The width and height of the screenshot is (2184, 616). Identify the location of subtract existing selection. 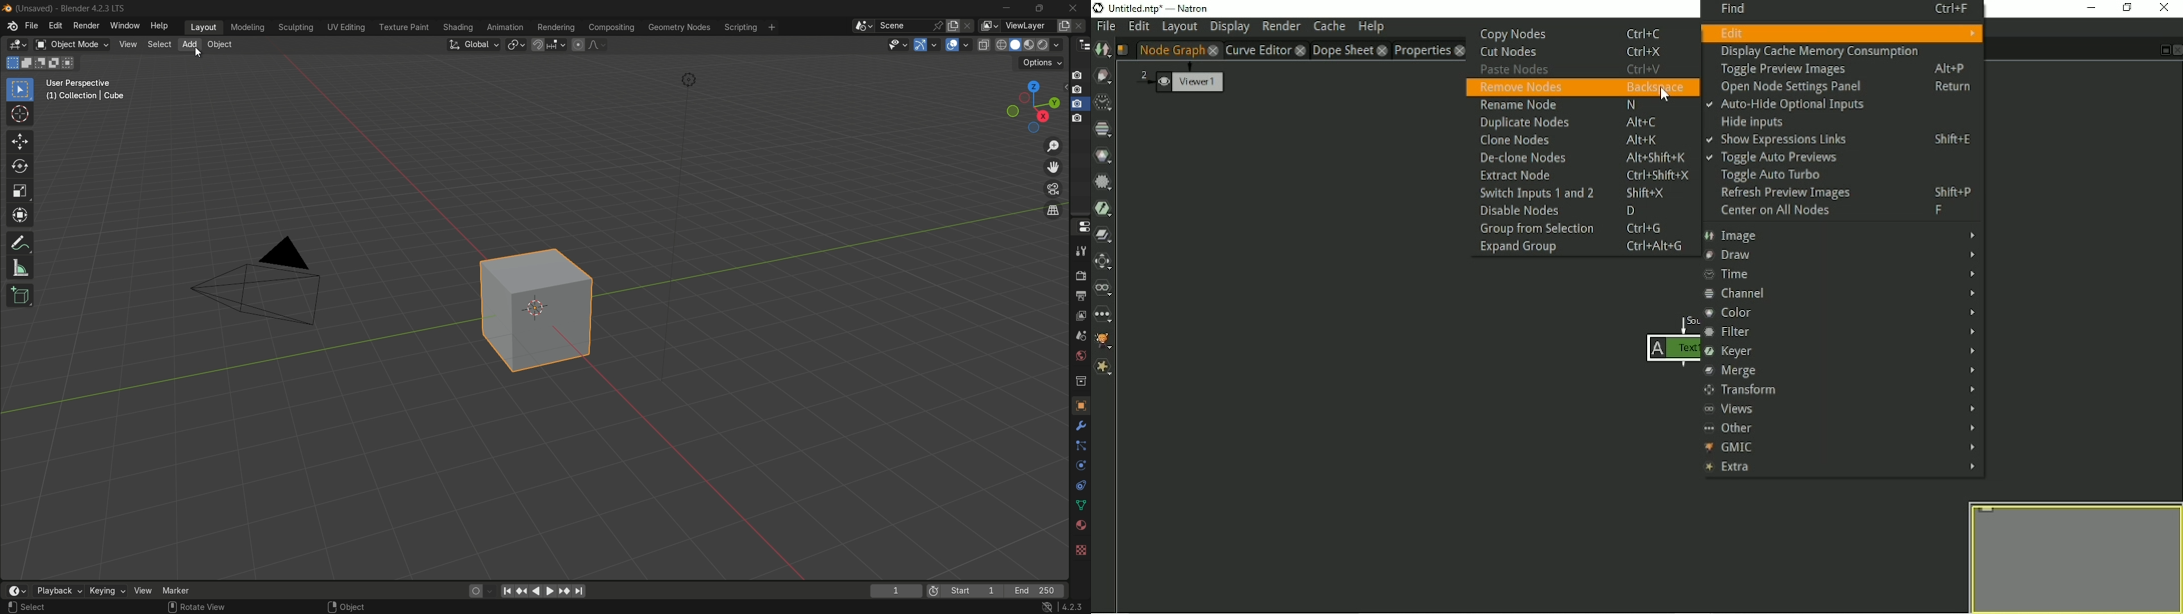
(43, 63).